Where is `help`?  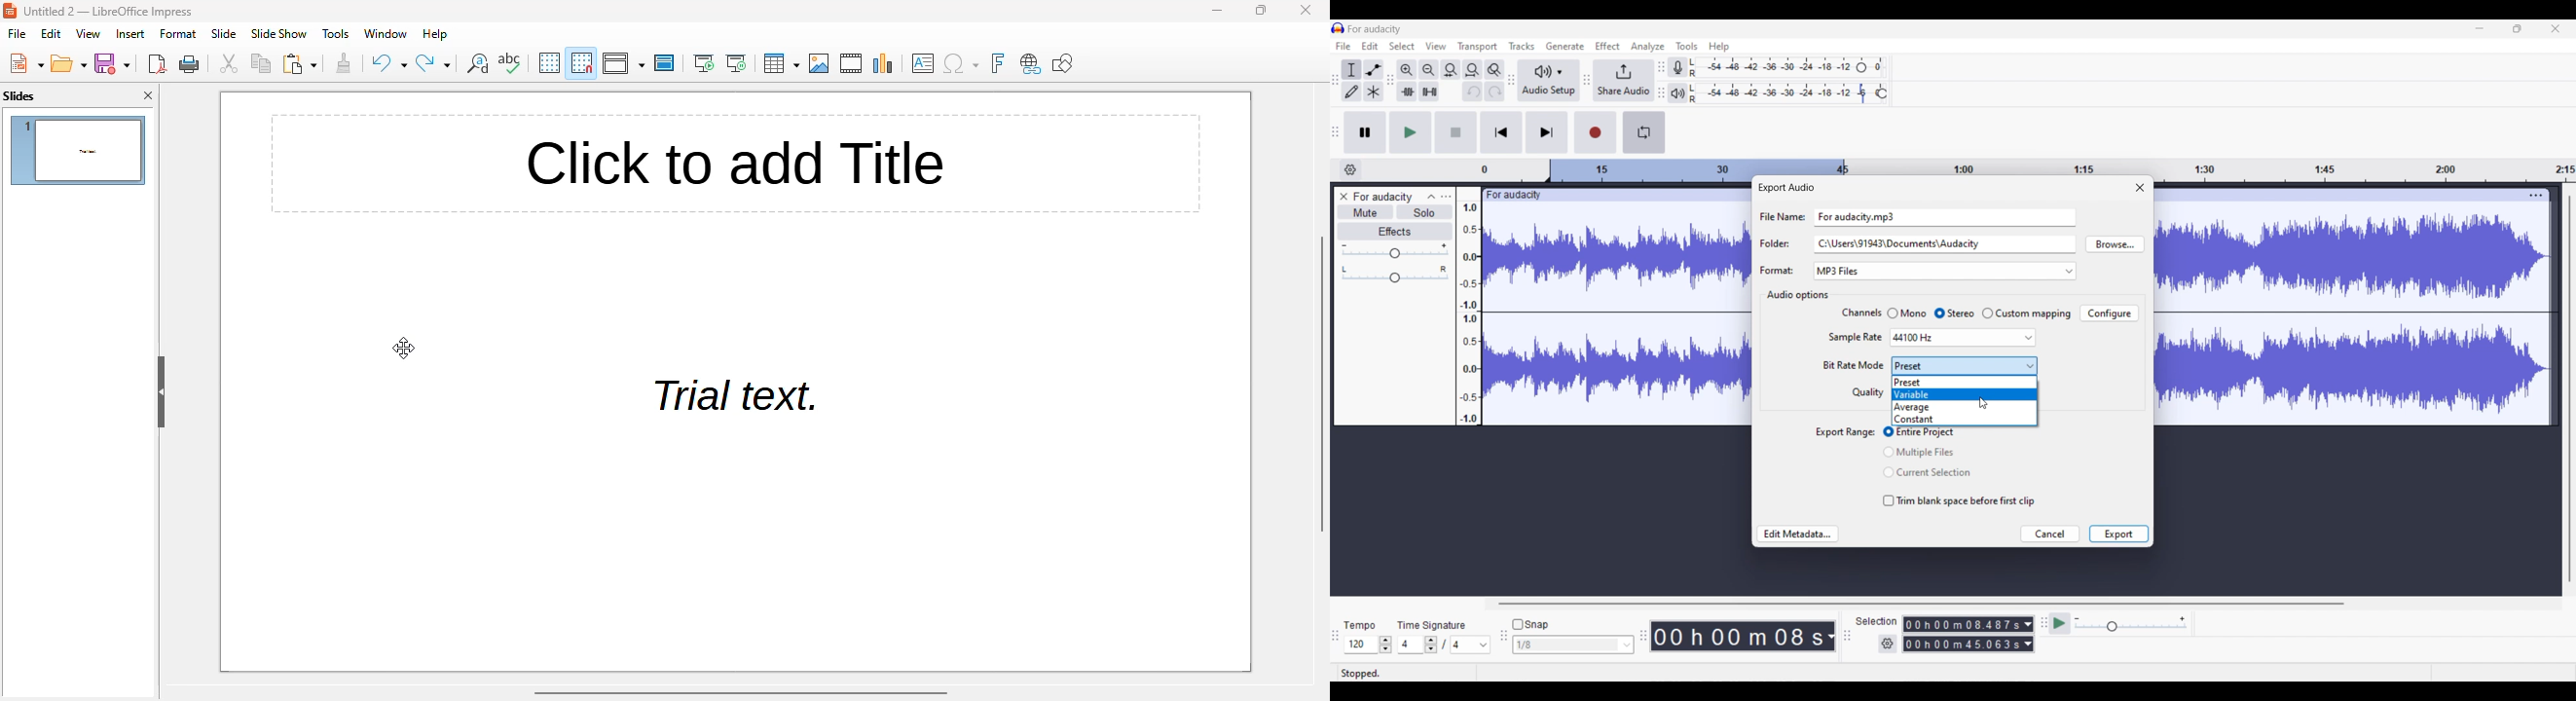
help is located at coordinates (434, 34).